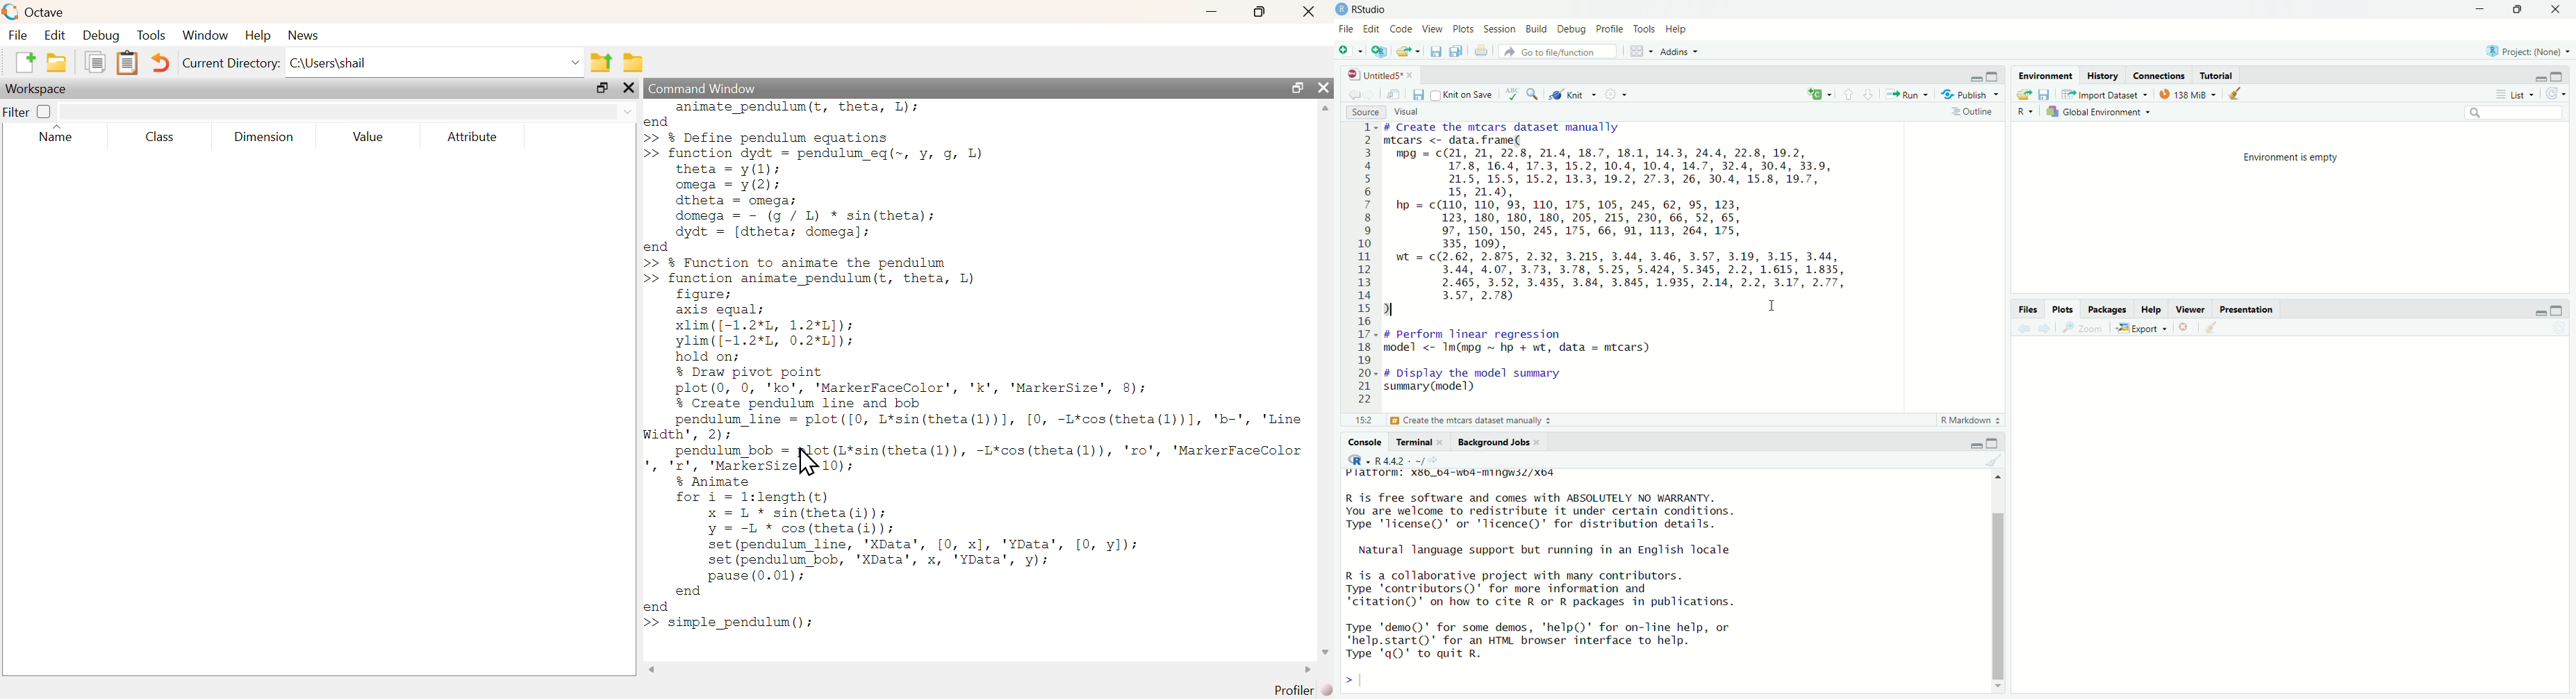  Describe the element at coordinates (2538, 313) in the screenshot. I see `minimize` at that location.